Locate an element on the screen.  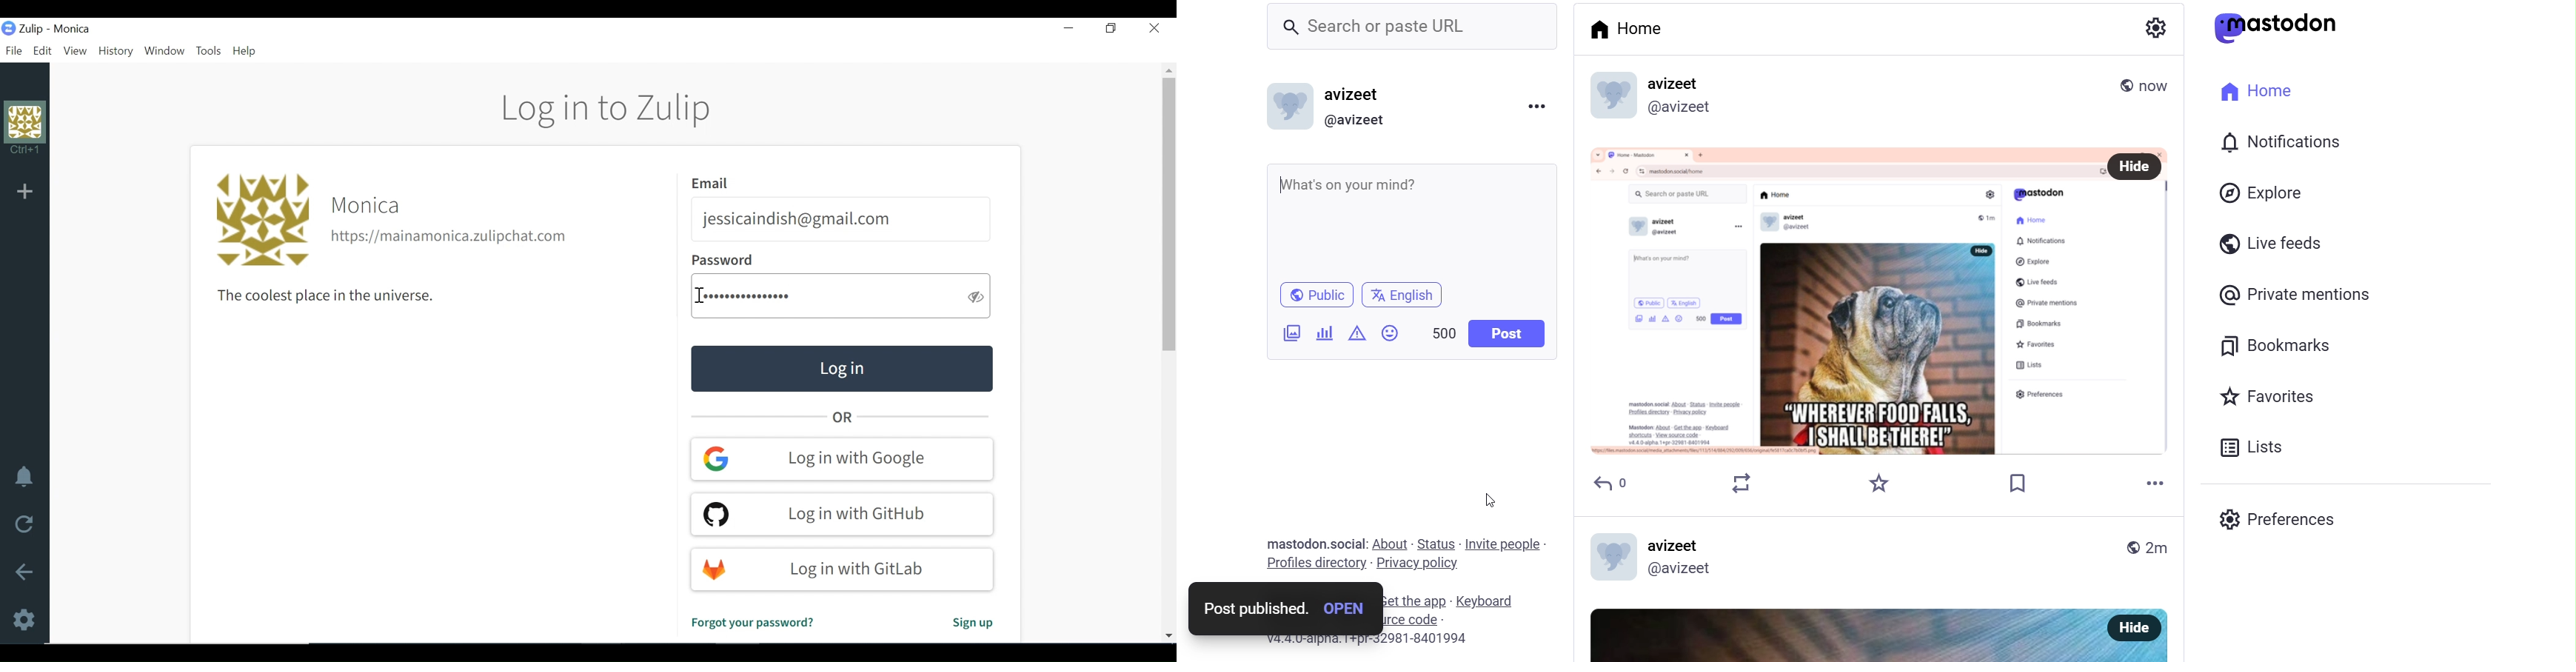
profiles directory is located at coordinates (1312, 562).